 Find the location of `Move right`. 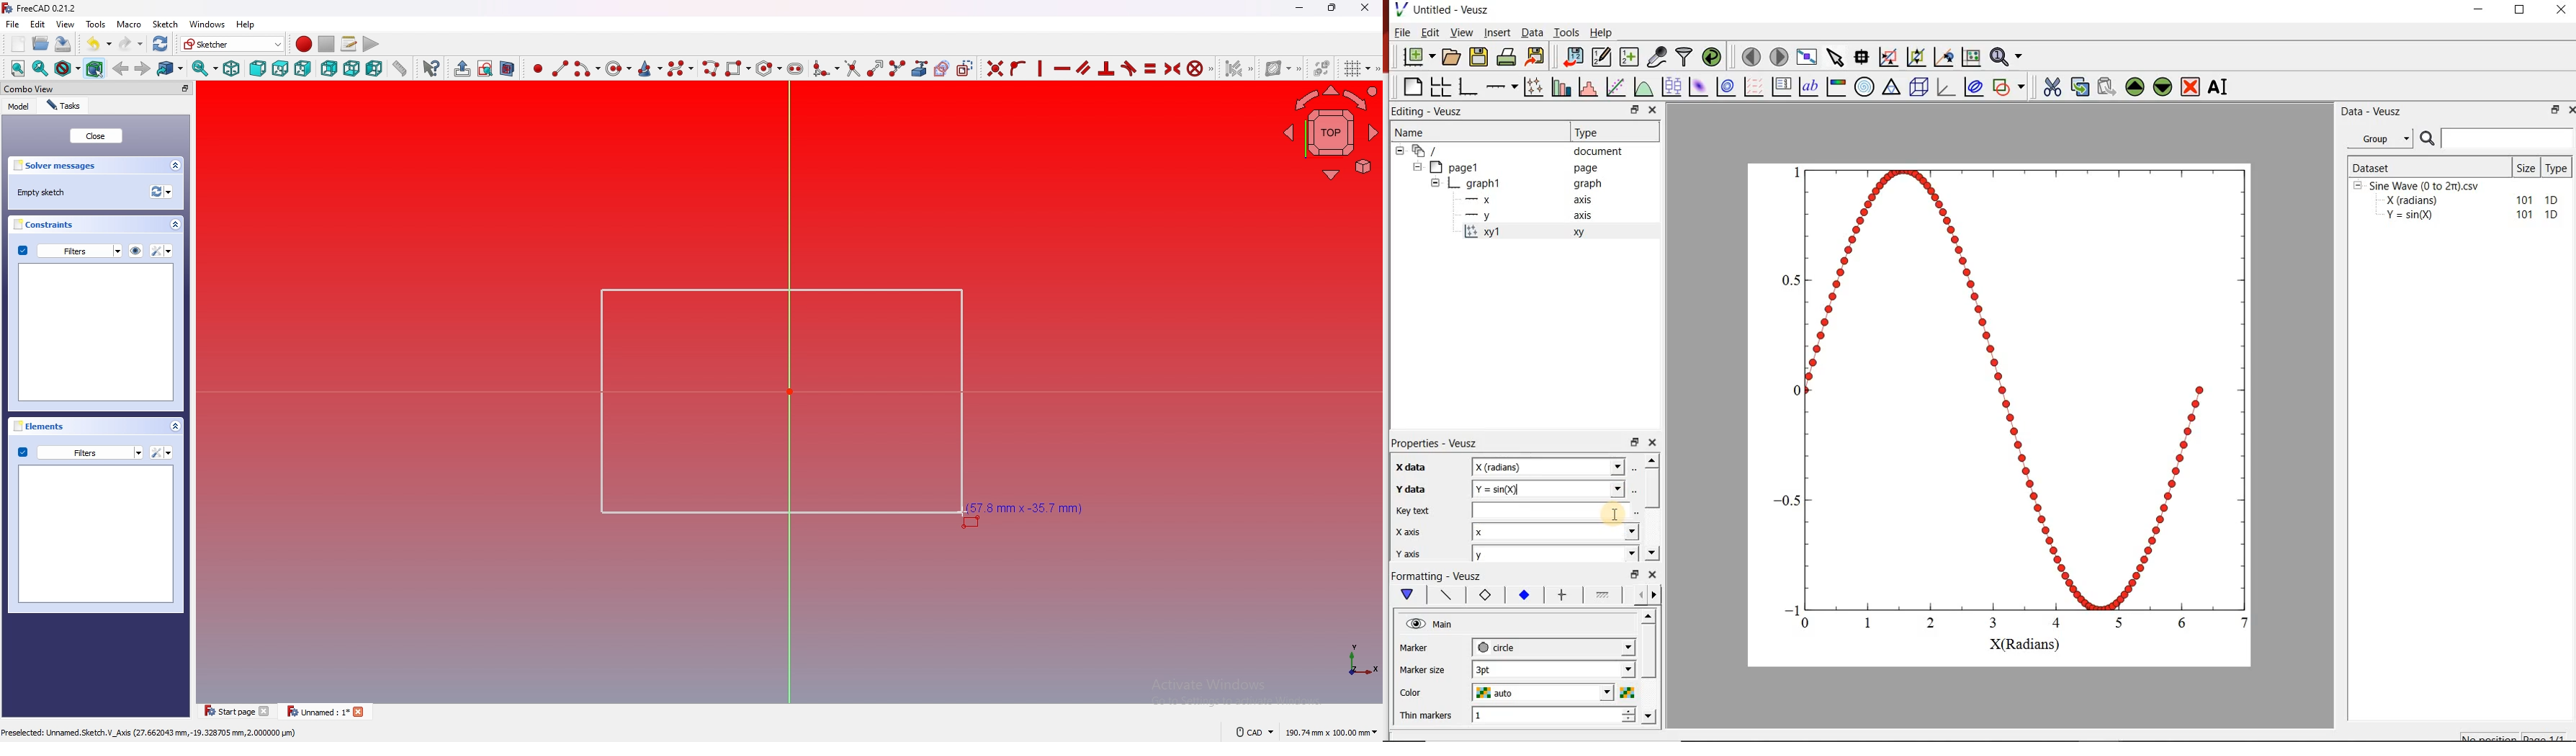

Move right is located at coordinates (1656, 595).